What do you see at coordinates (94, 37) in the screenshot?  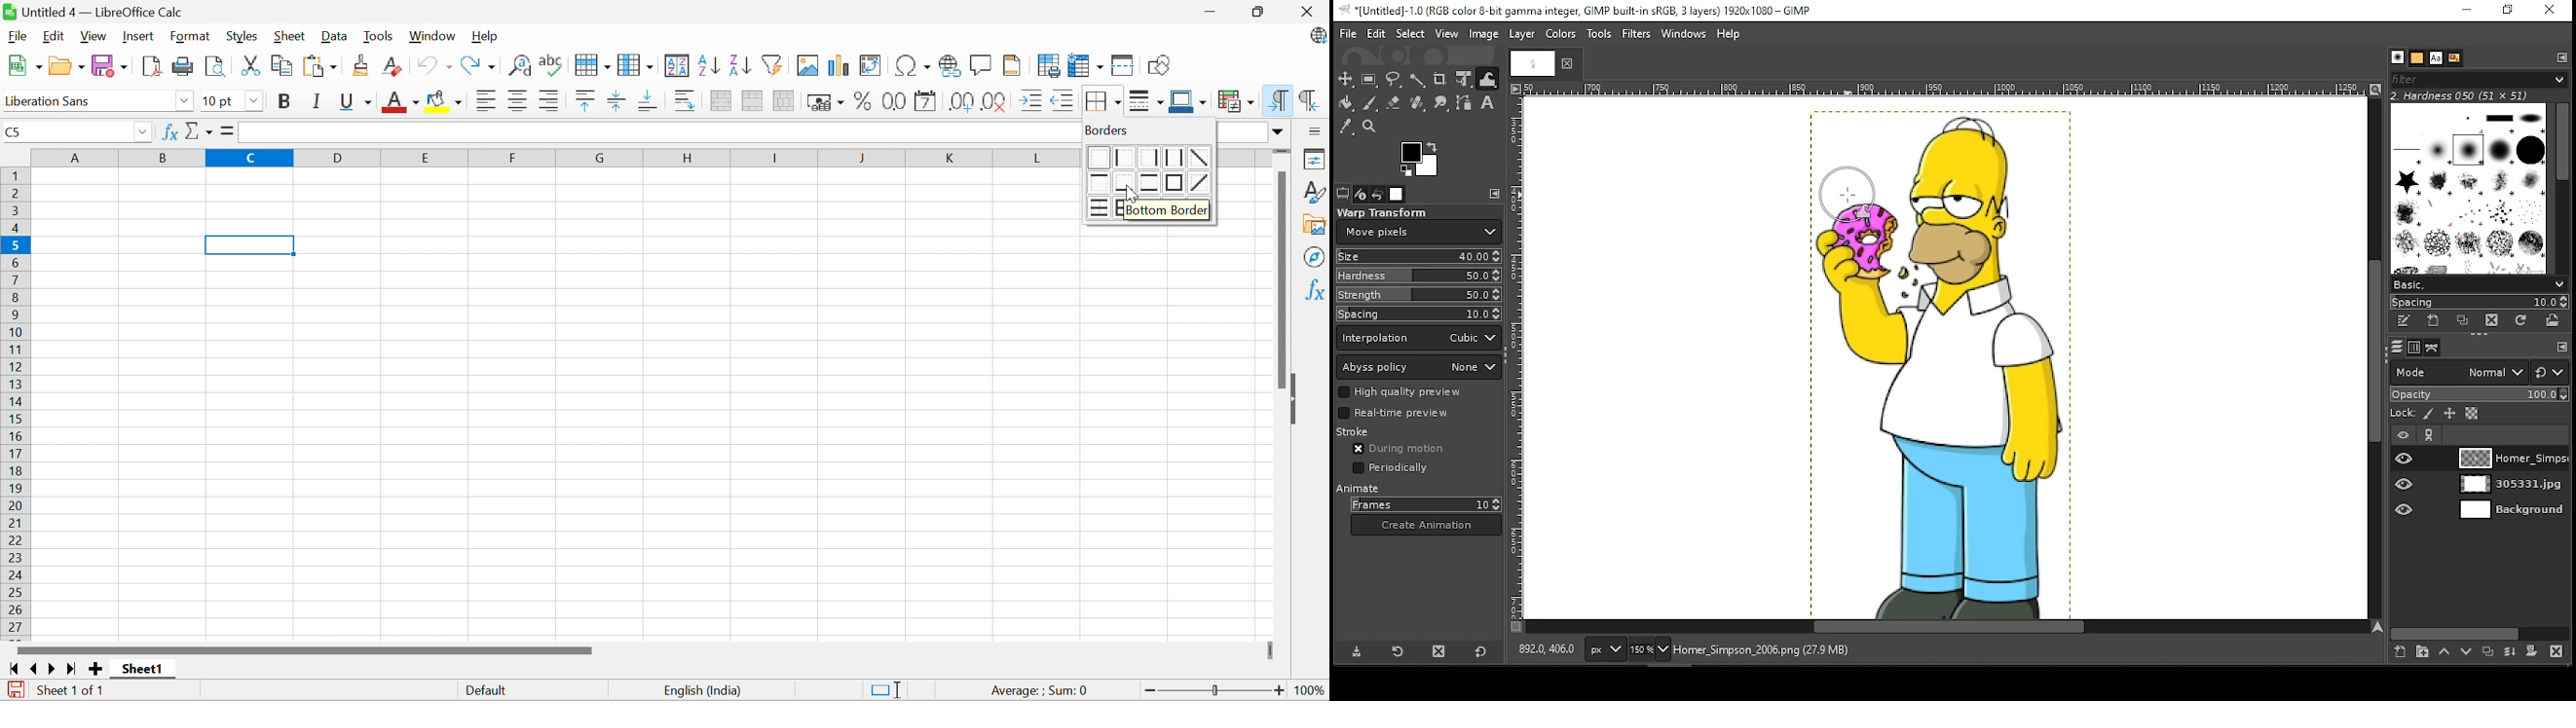 I see `View` at bounding box center [94, 37].